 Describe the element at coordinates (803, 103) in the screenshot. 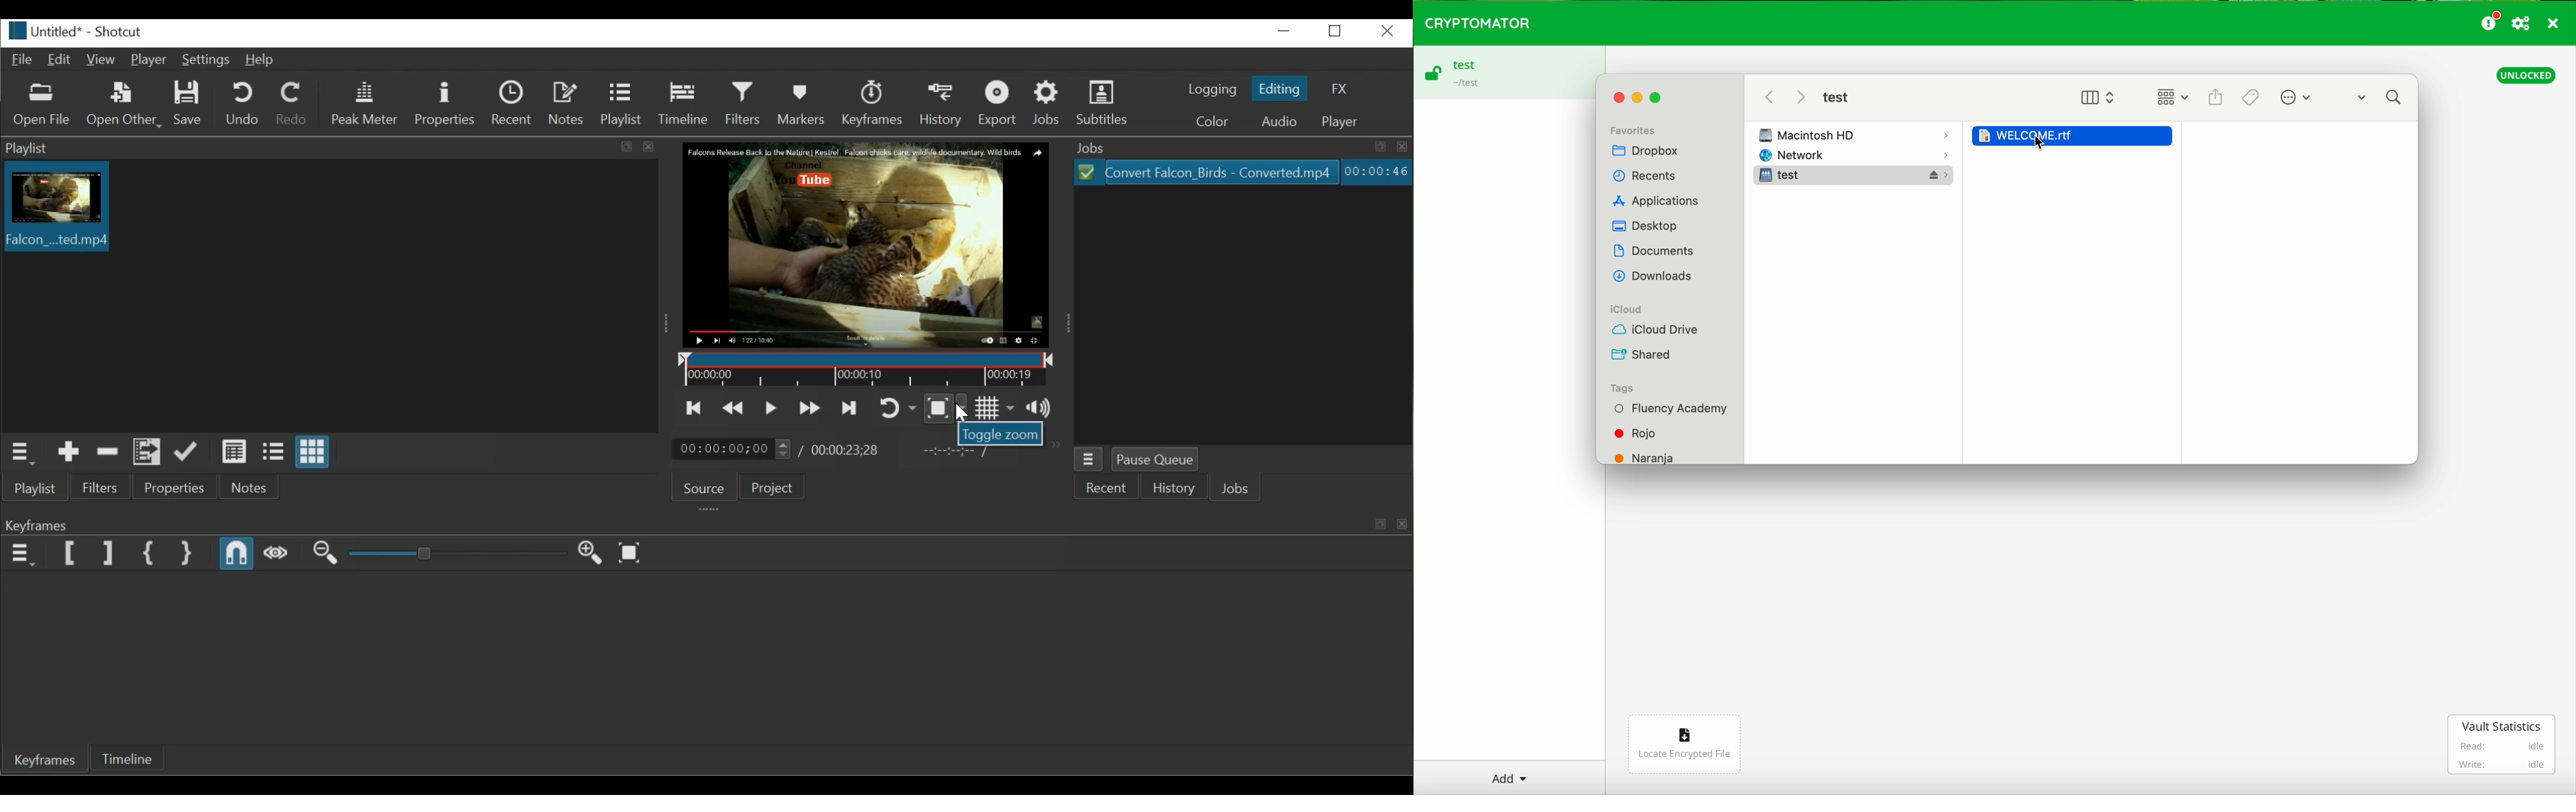

I see `Markers` at that location.